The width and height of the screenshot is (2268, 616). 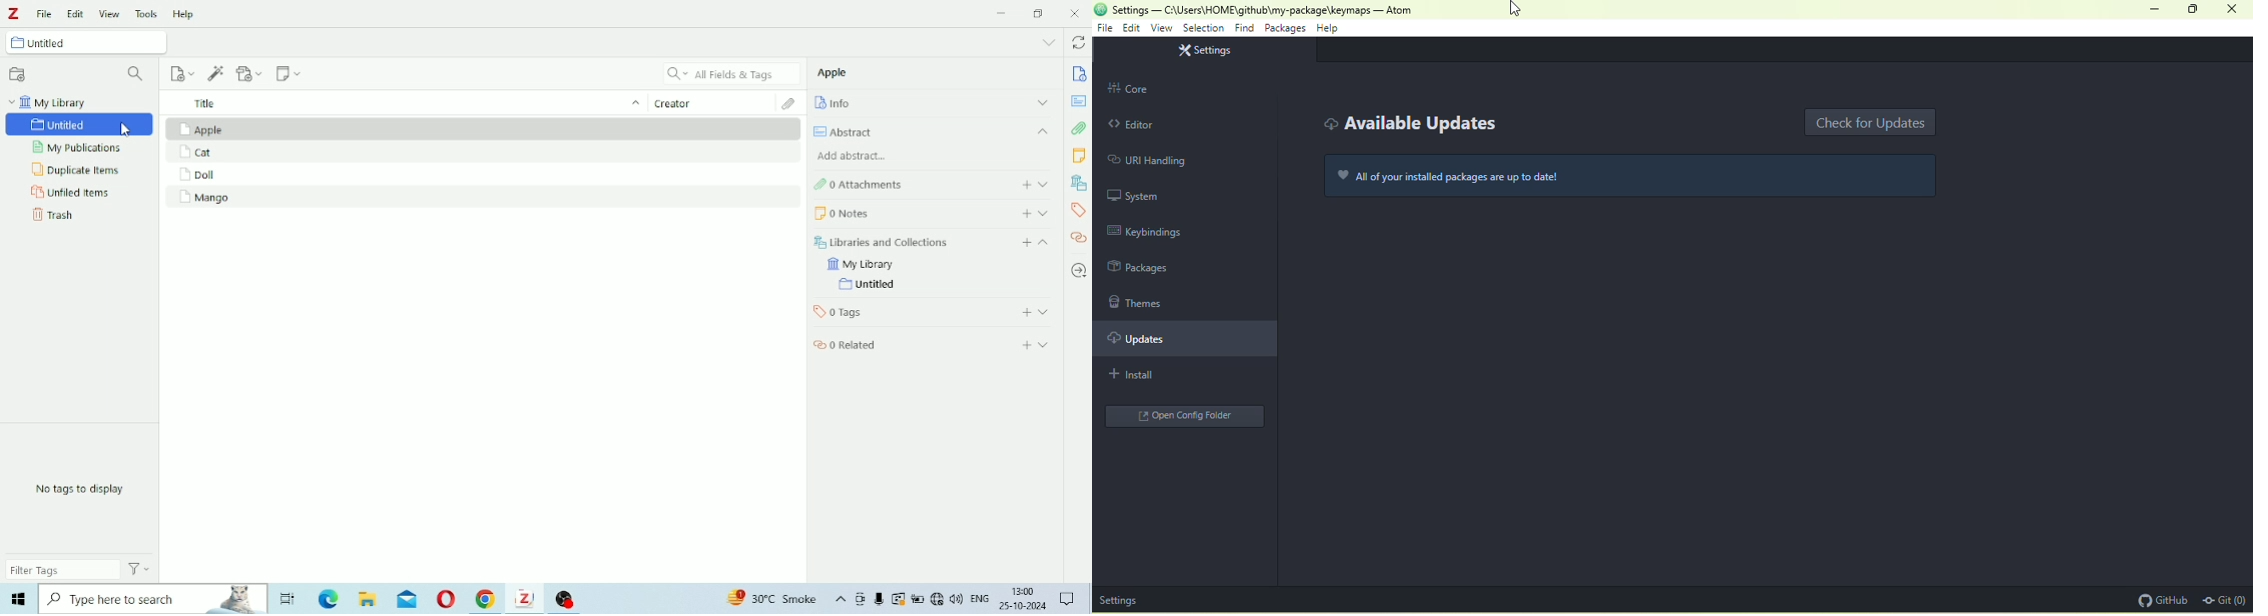 What do you see at coordinates (1182, 416) in the screenshot?
I see `open config folder` at bounding box center [1182, 416].